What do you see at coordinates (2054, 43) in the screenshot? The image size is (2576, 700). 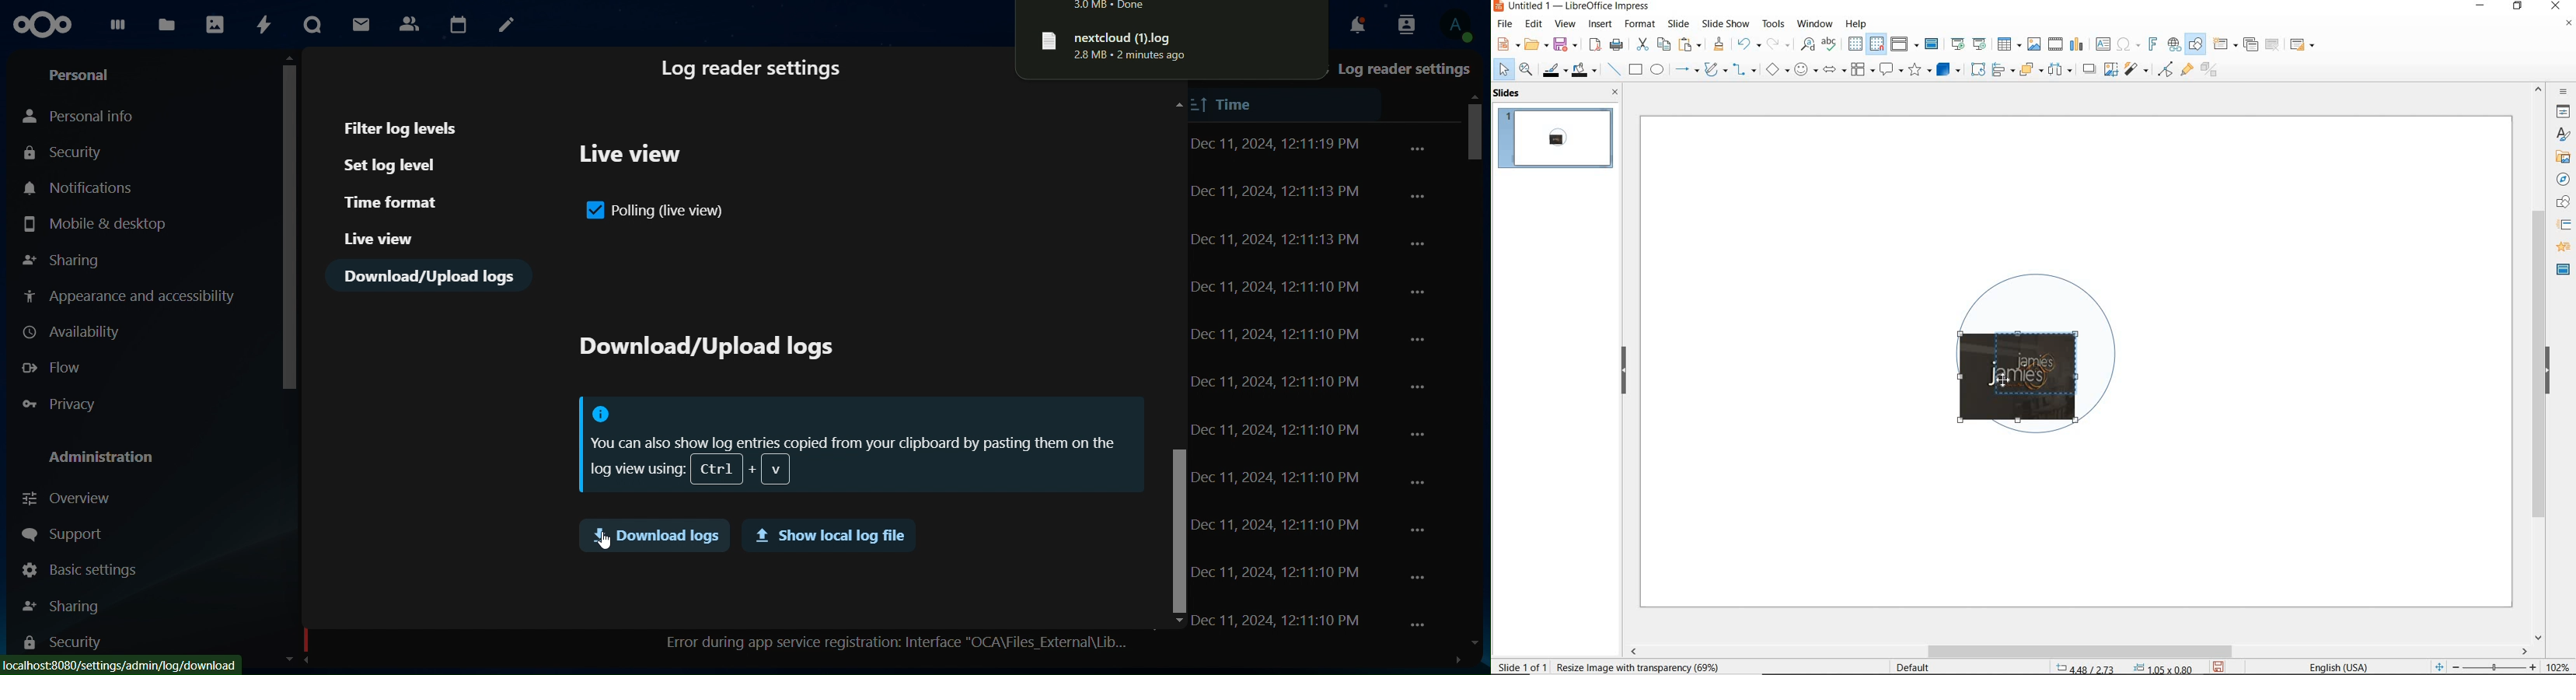 I see `insert video` at bounding box center [2054, 43].